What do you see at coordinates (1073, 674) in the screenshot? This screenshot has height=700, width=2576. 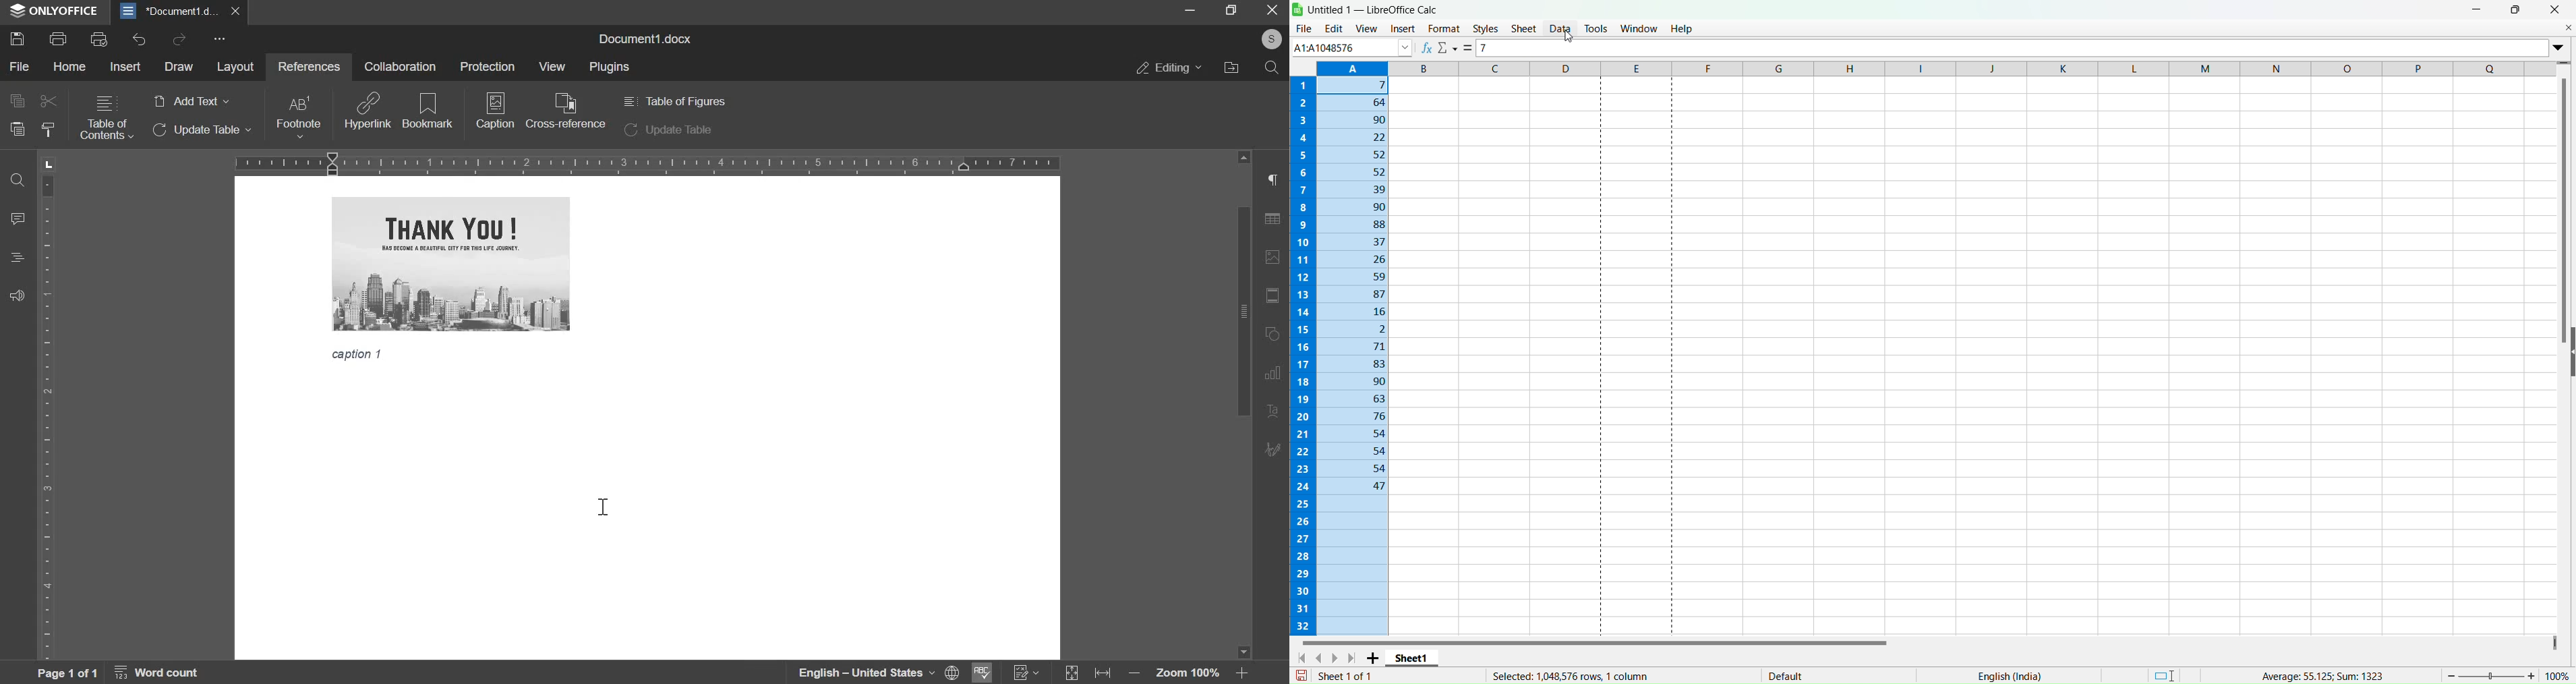 I see `Expand` at bounding box center [1073, 674].